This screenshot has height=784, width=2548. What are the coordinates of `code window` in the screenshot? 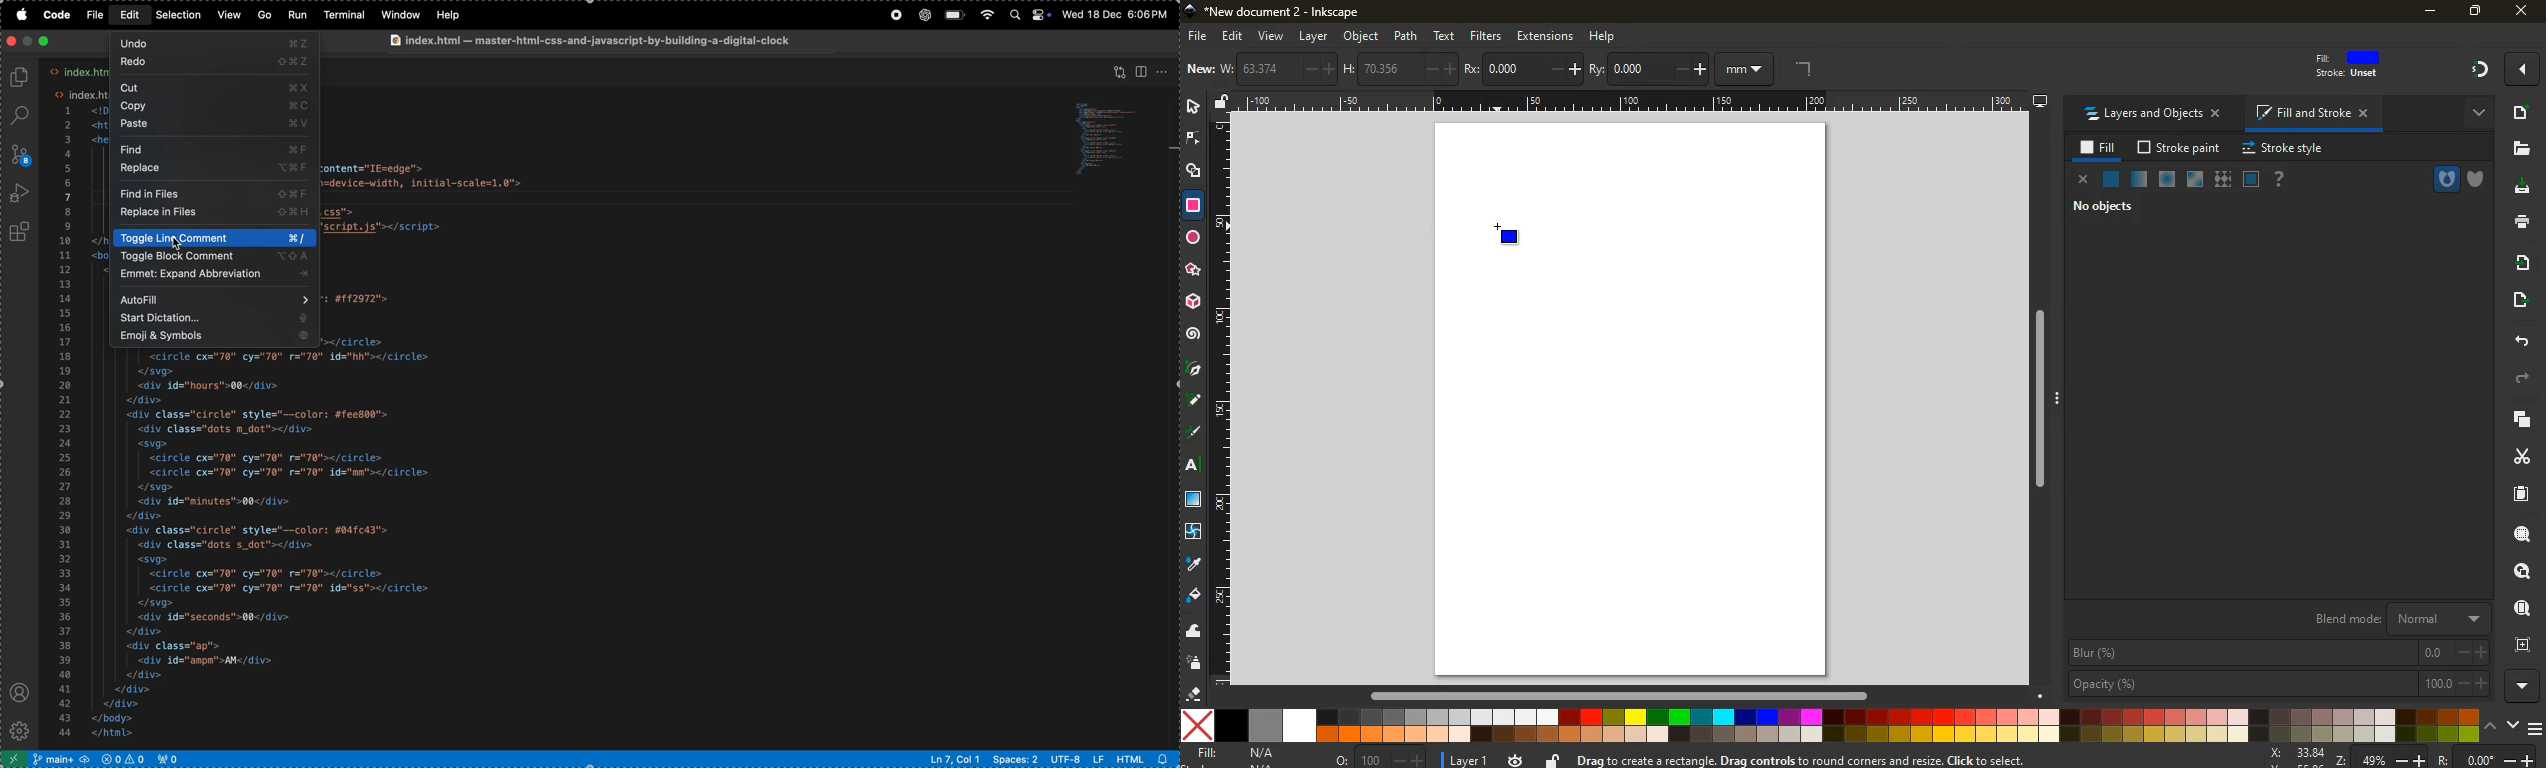 It's located at (1111, 142).